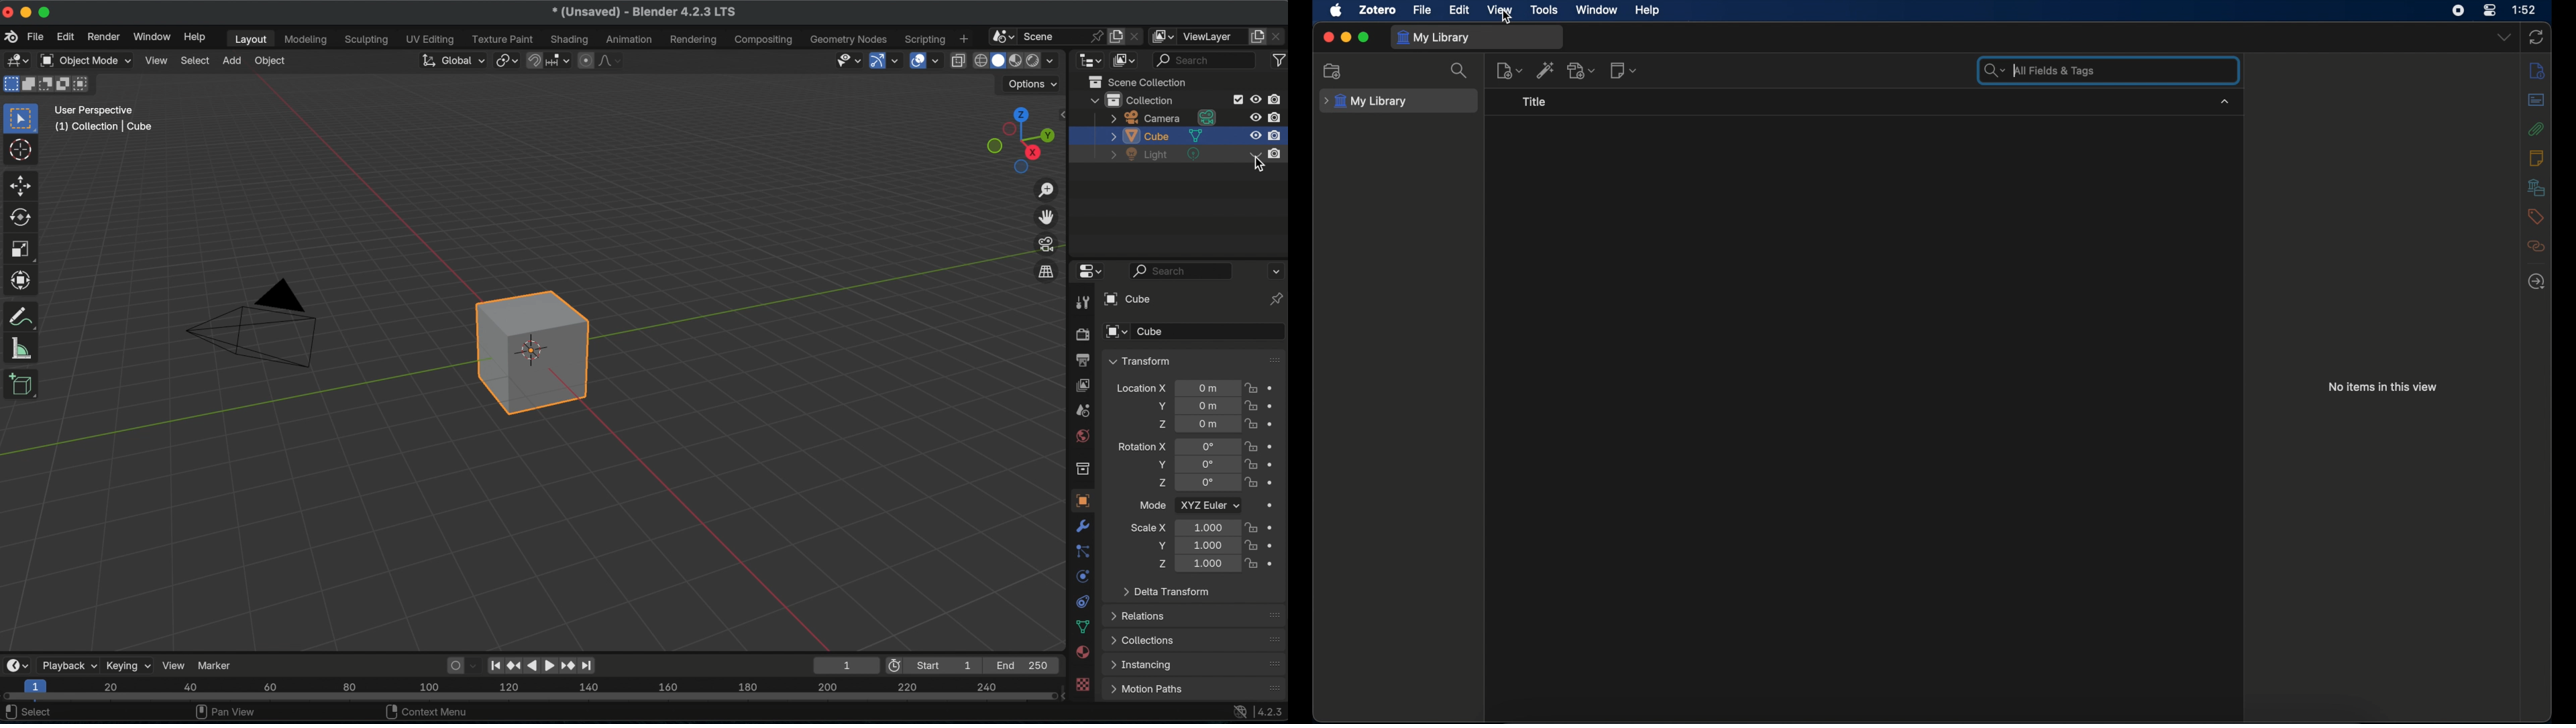 The height and width of the screenshot is (728, 2576). I want to click on no items  in this view, so click(2383, 386).